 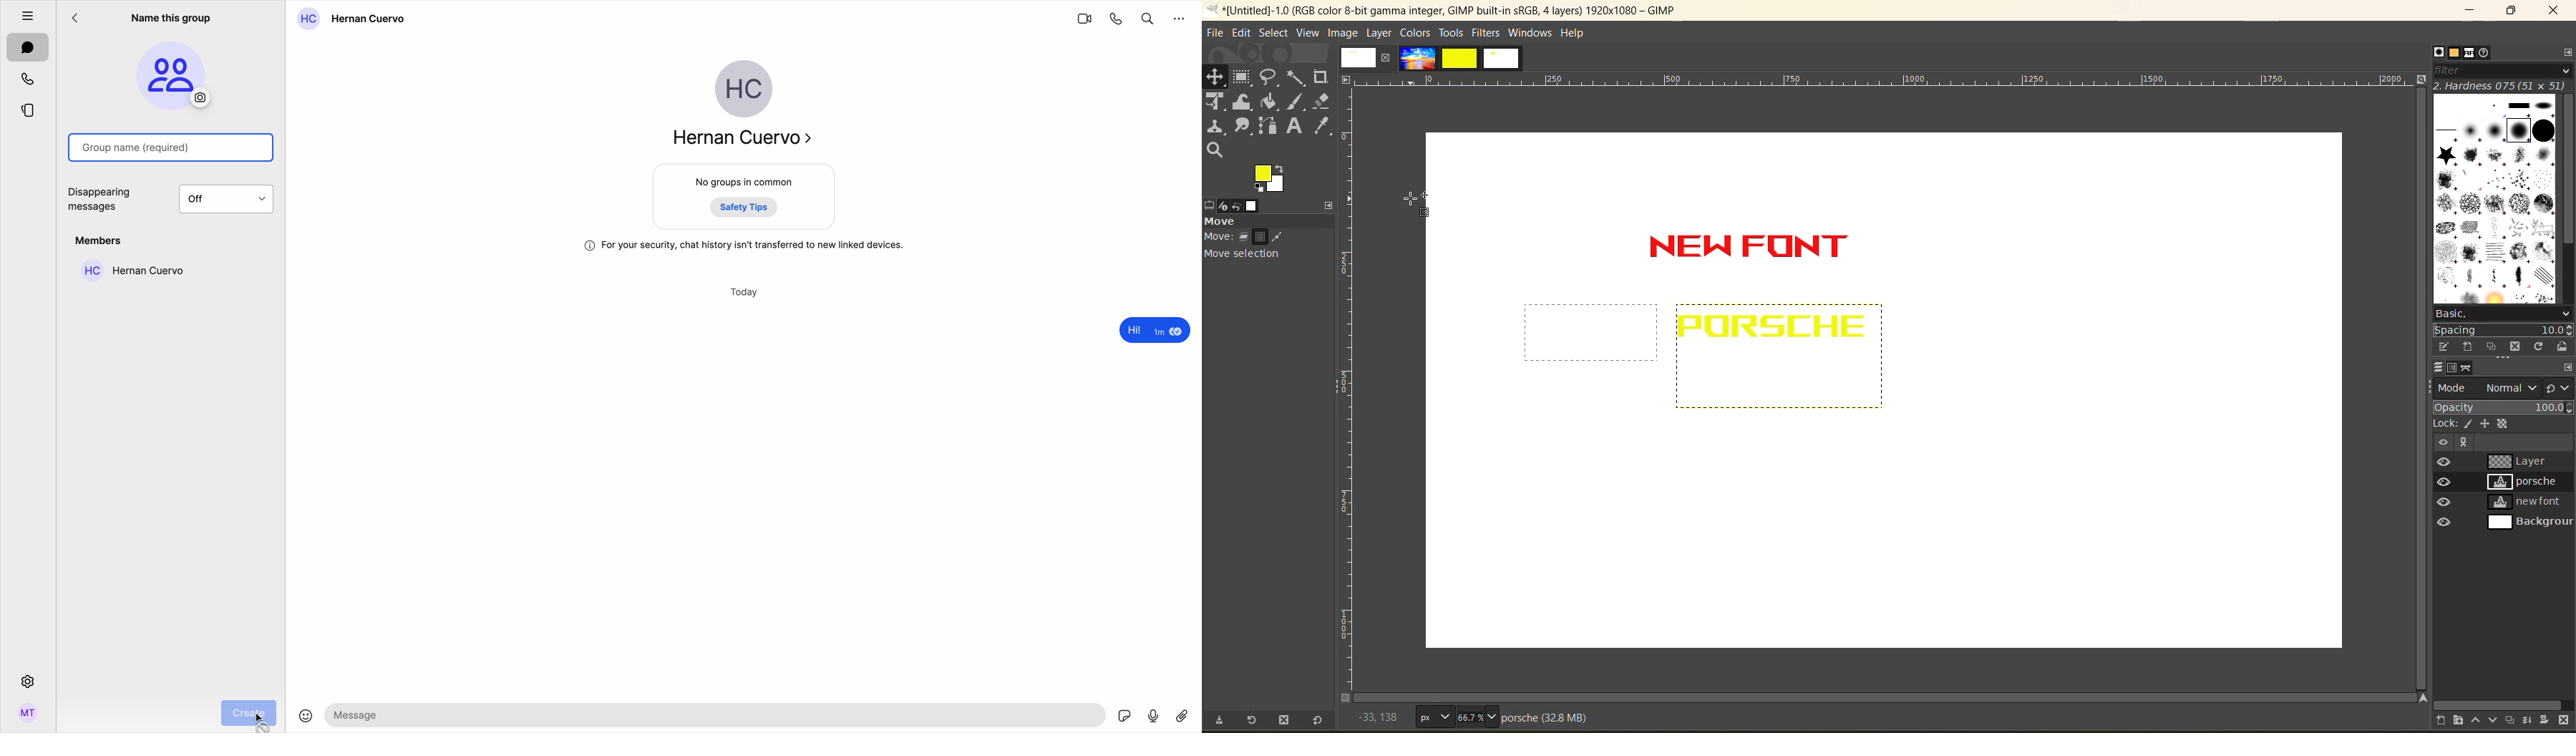 I want to click on Hernan Cuervo profile, so click(x=740, y=108).